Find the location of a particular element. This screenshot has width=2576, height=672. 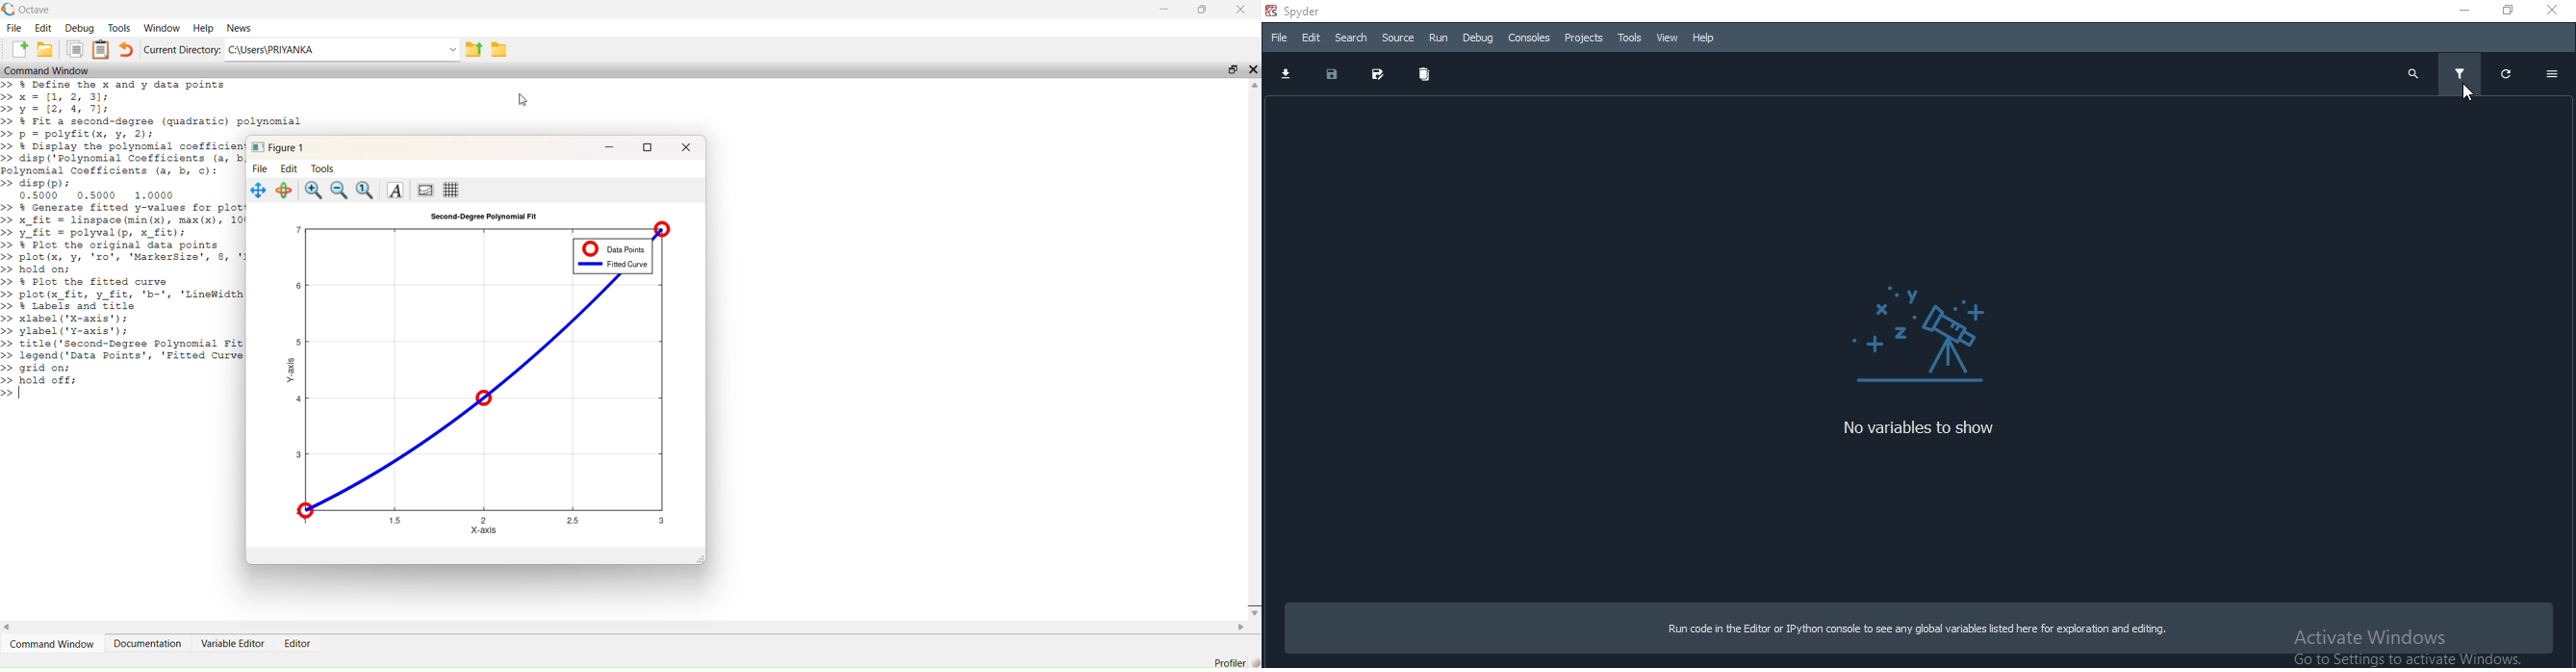

options is located at coordinates (2556, 74).